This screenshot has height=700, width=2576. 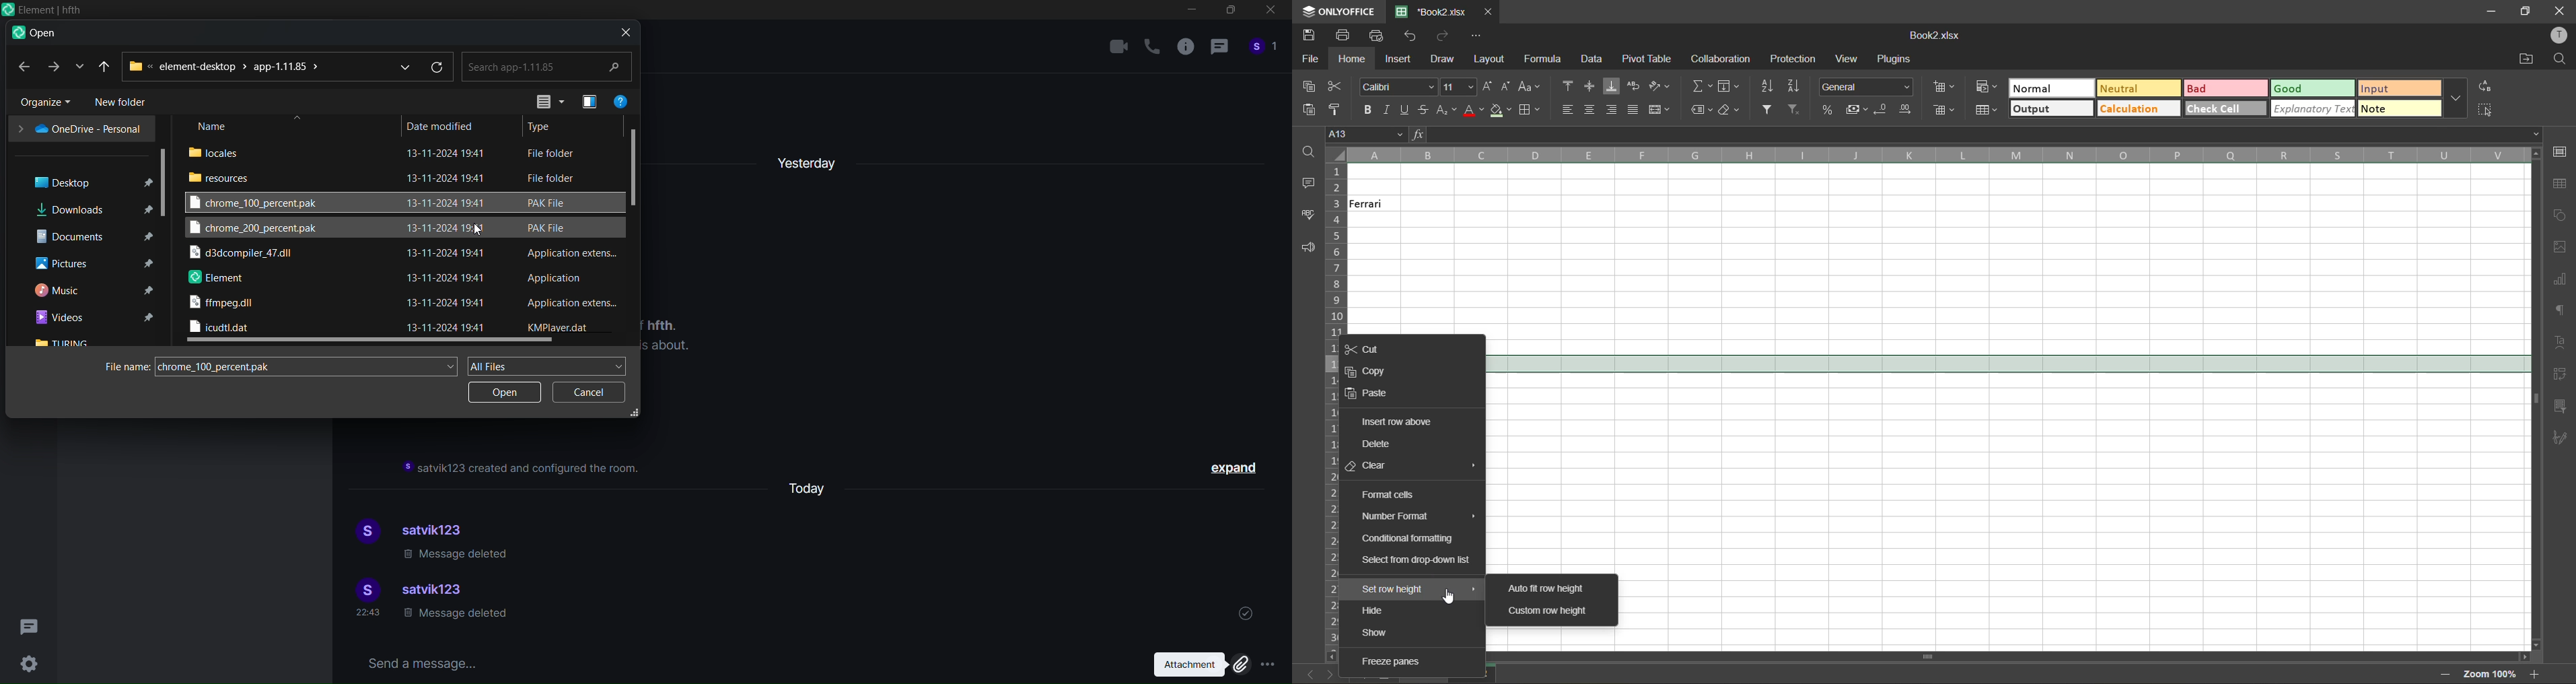 I want to click on forward, so click(x=52, y=67).